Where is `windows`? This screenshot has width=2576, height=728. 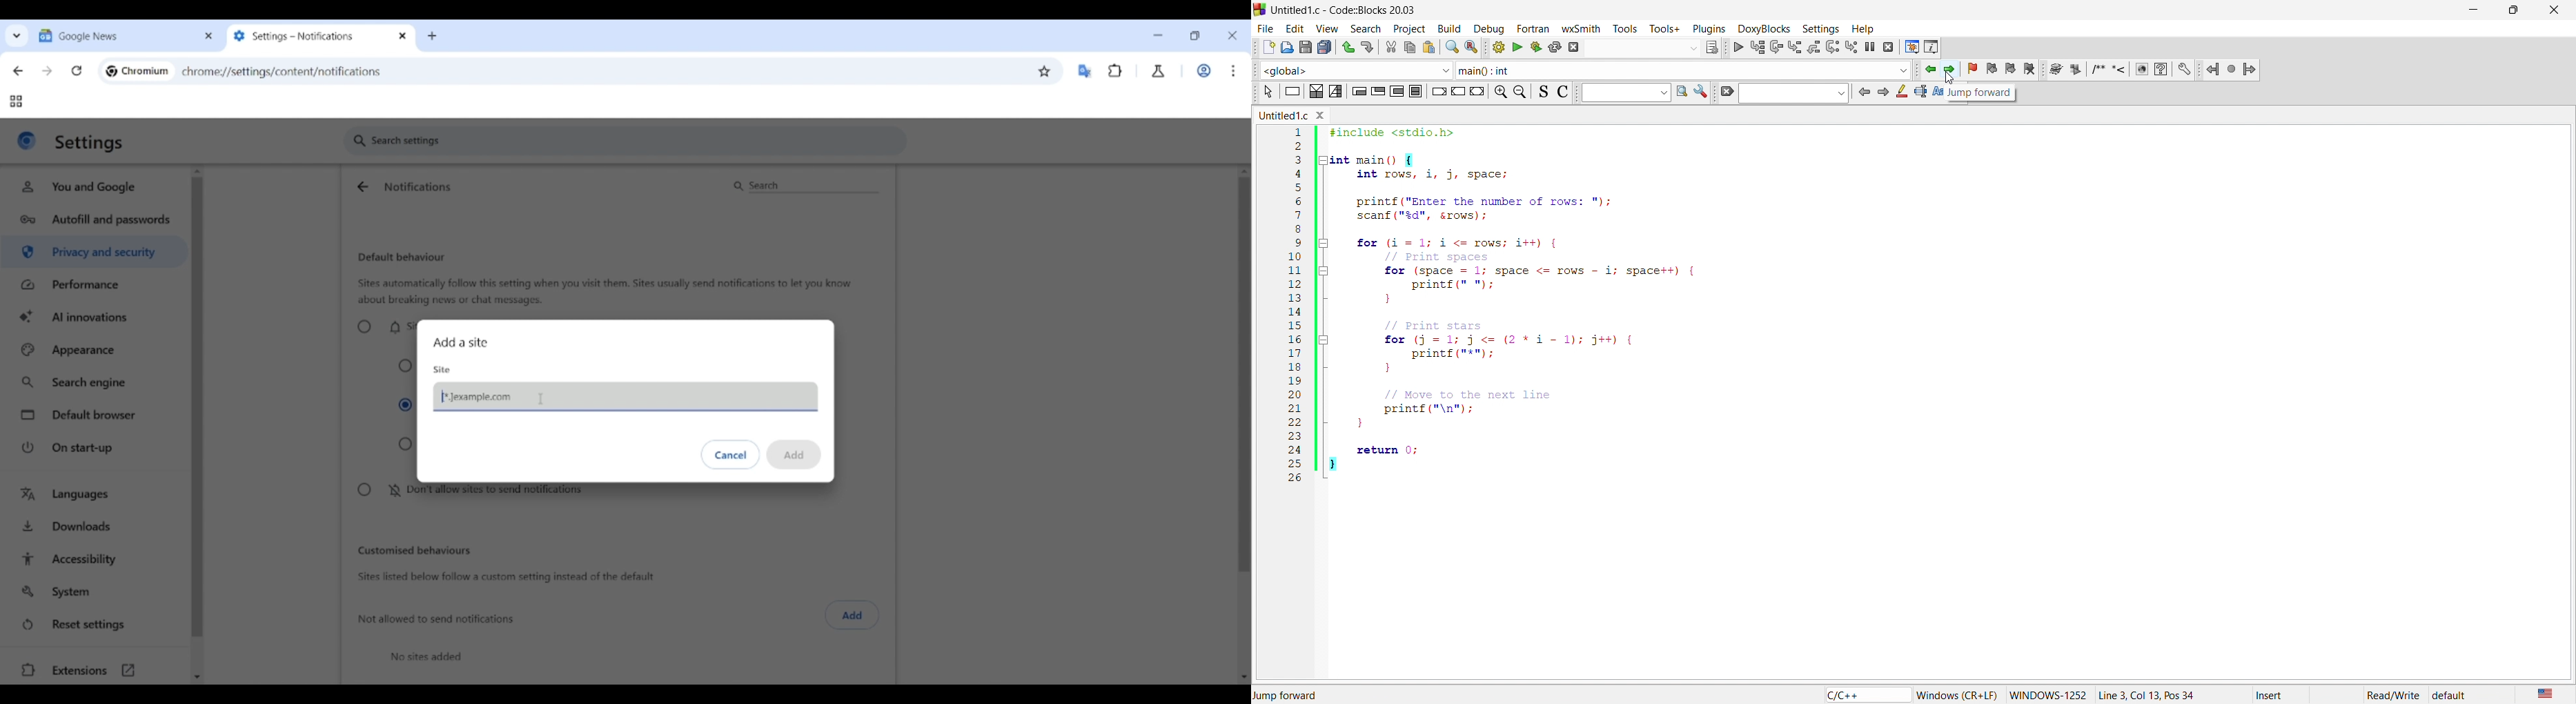
windows is located at coordinates (2052, 693).